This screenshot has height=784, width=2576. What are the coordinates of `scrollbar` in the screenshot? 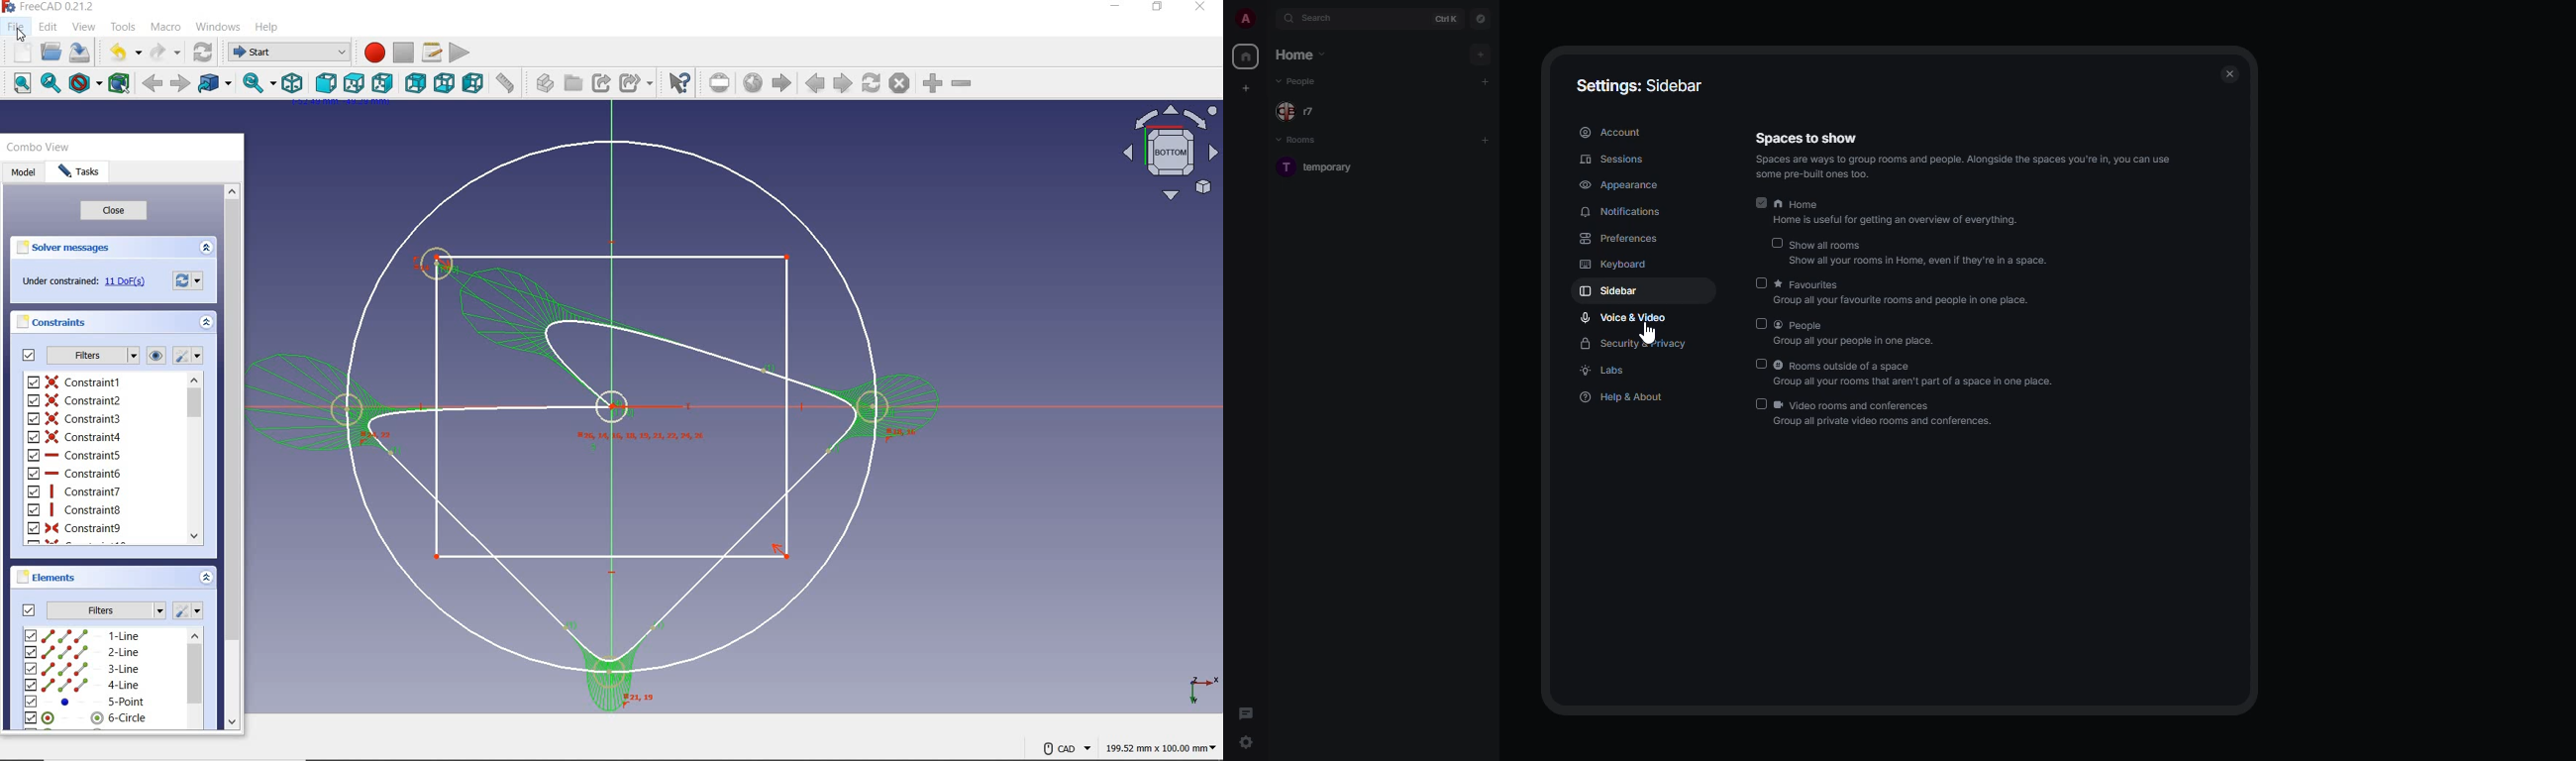 It's located at (232, 455).